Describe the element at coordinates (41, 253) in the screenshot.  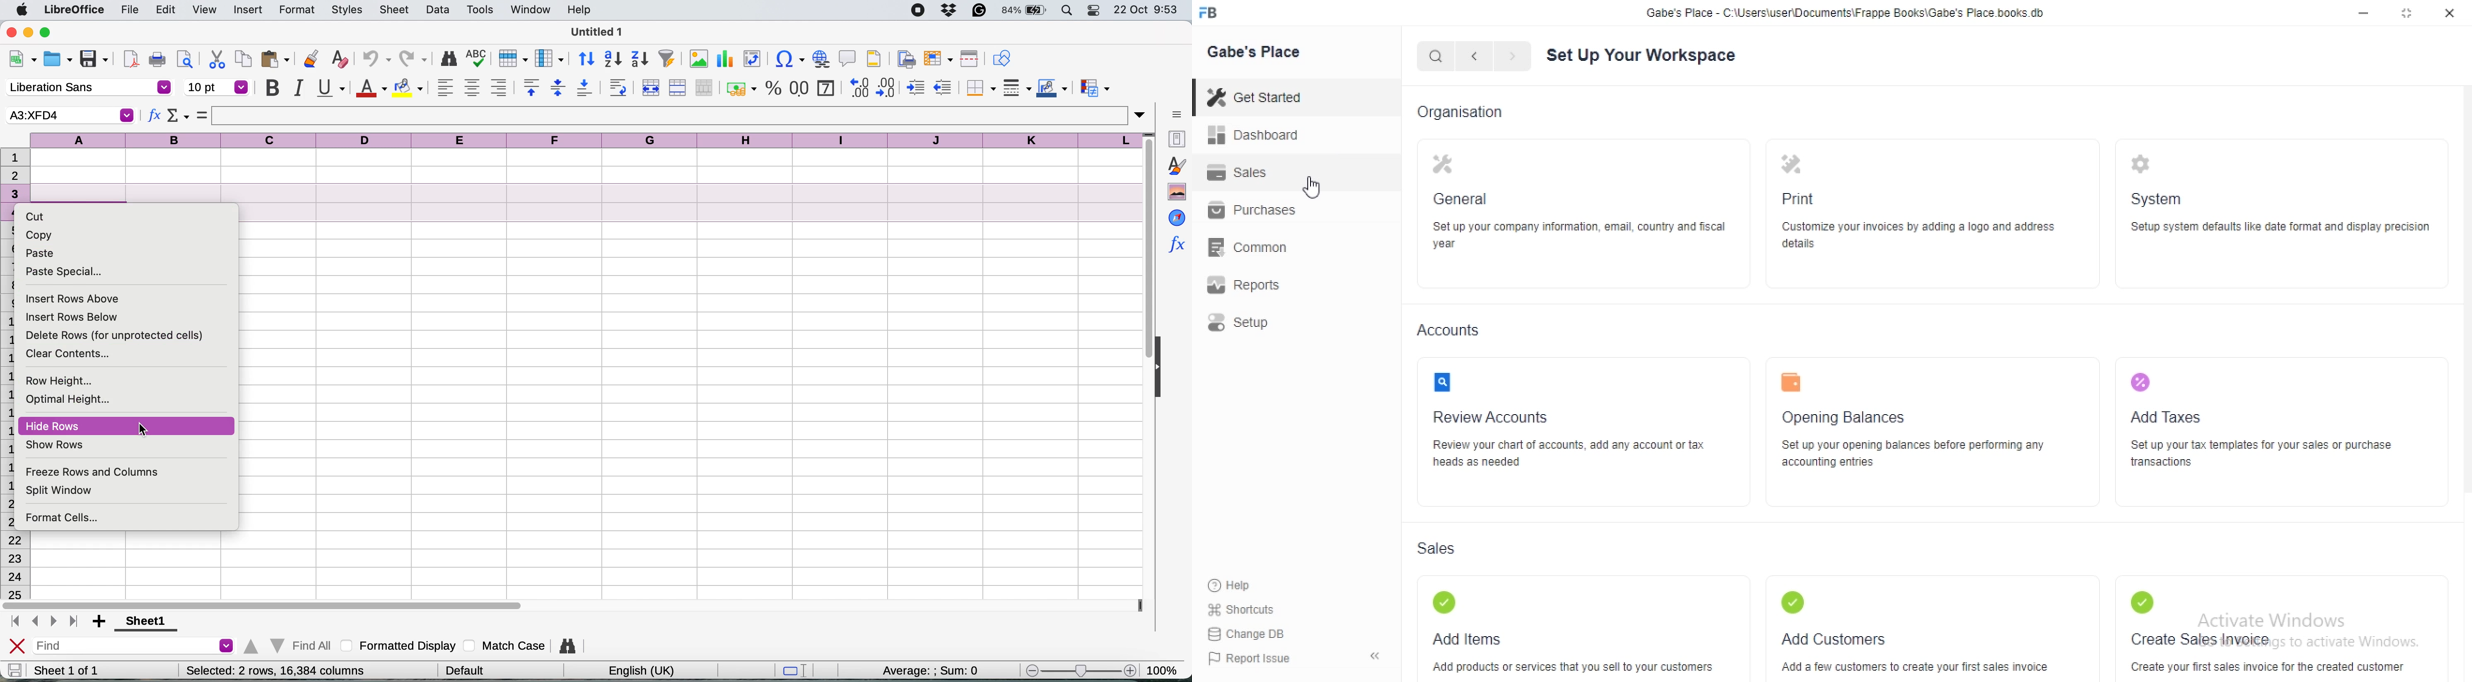
I see `paste` at that location.